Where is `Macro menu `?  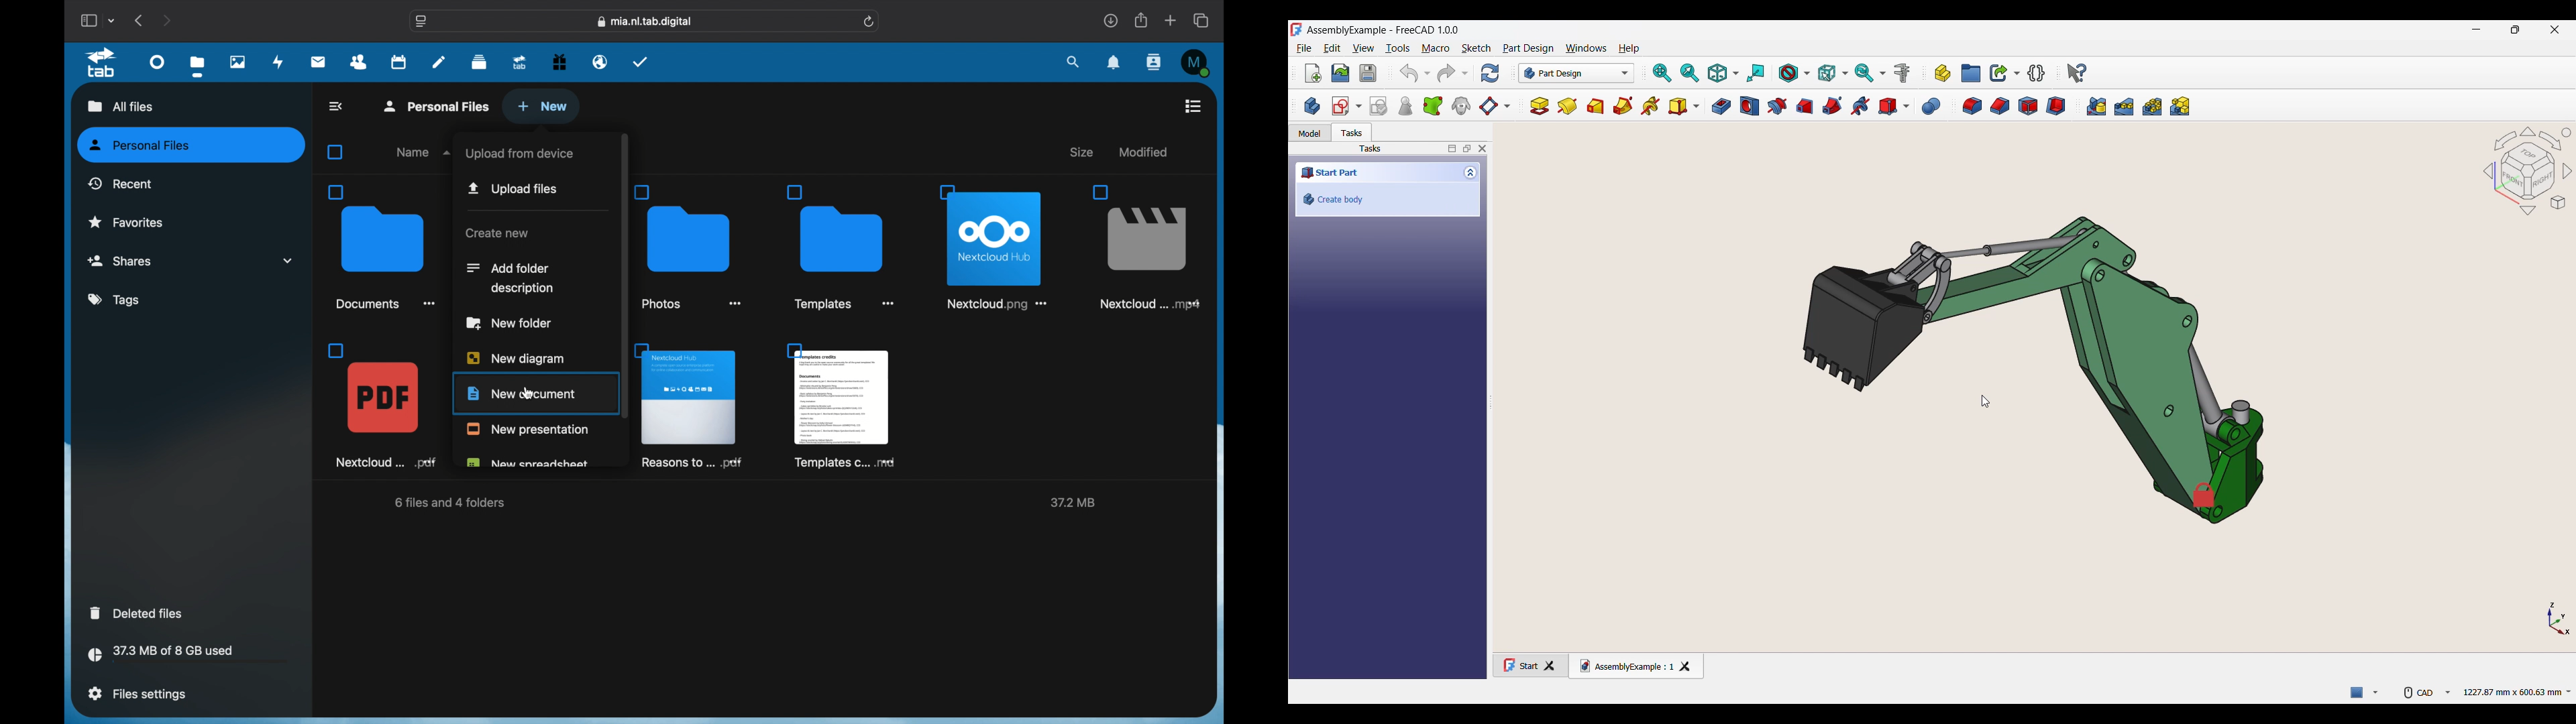
Macro menu  is located at coordinates (1435, 49).